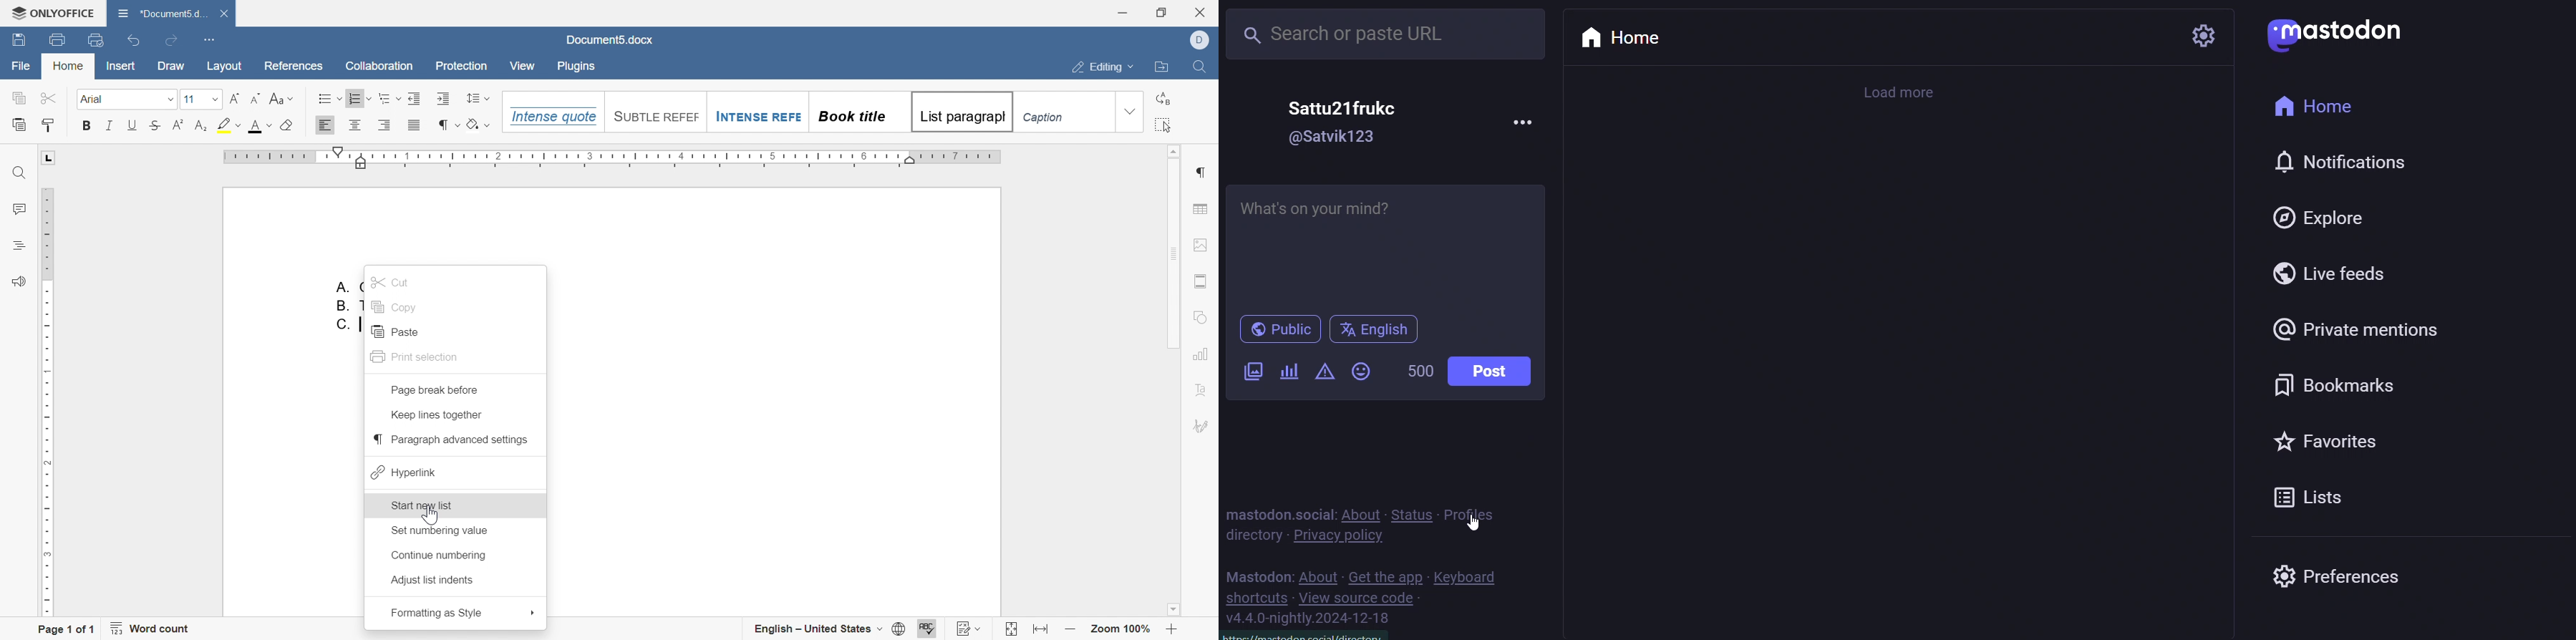  I want to click on mastodon social, so click(1277, 512).